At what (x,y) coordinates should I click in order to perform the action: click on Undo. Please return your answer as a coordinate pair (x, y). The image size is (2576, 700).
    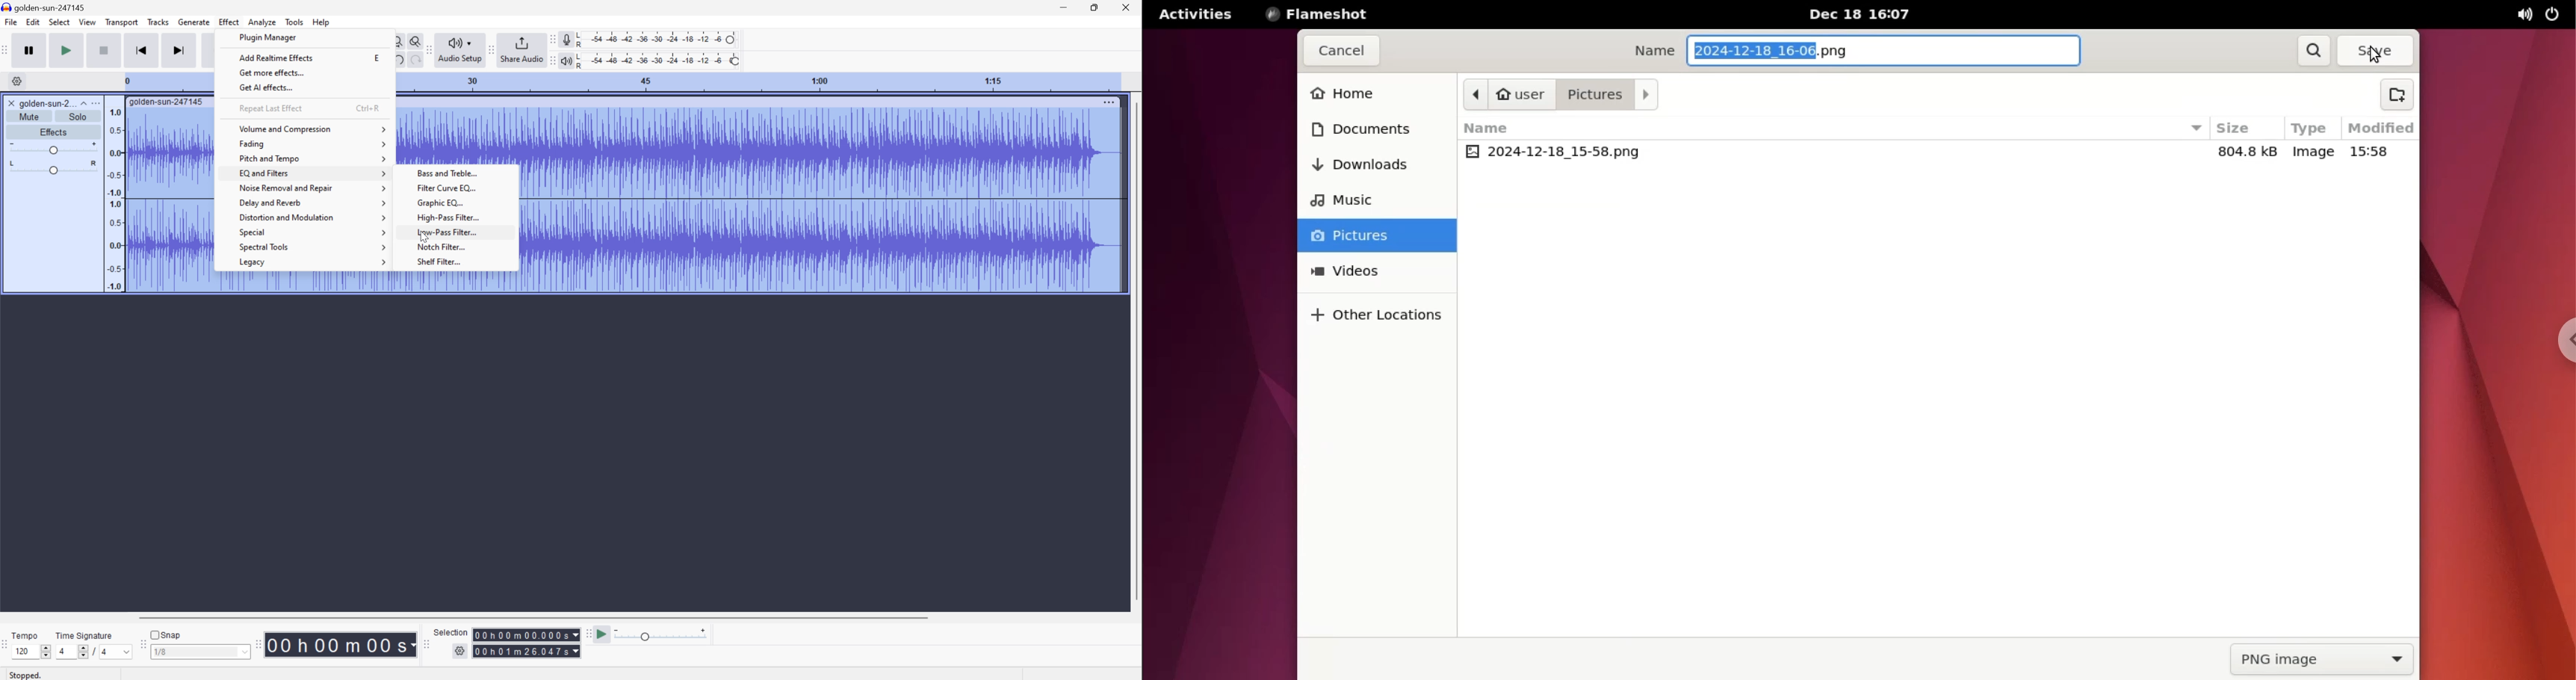
    Looking at the image, I should click on (397, 60).